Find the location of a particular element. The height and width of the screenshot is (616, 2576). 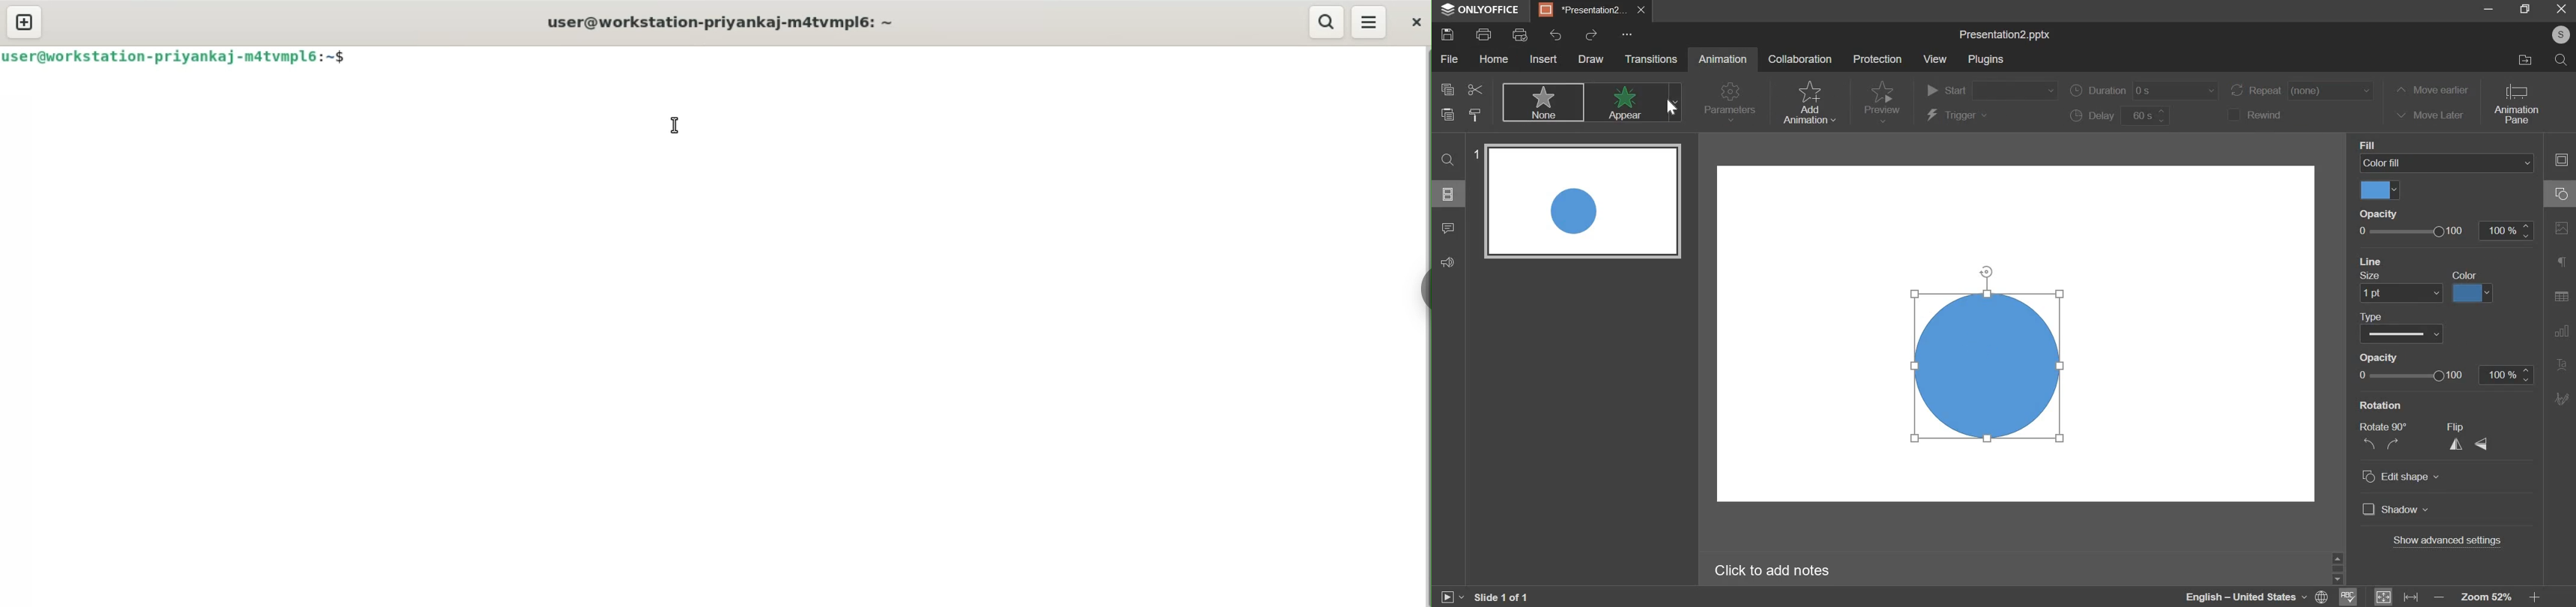

animations is located at coordinates (1588, 101).